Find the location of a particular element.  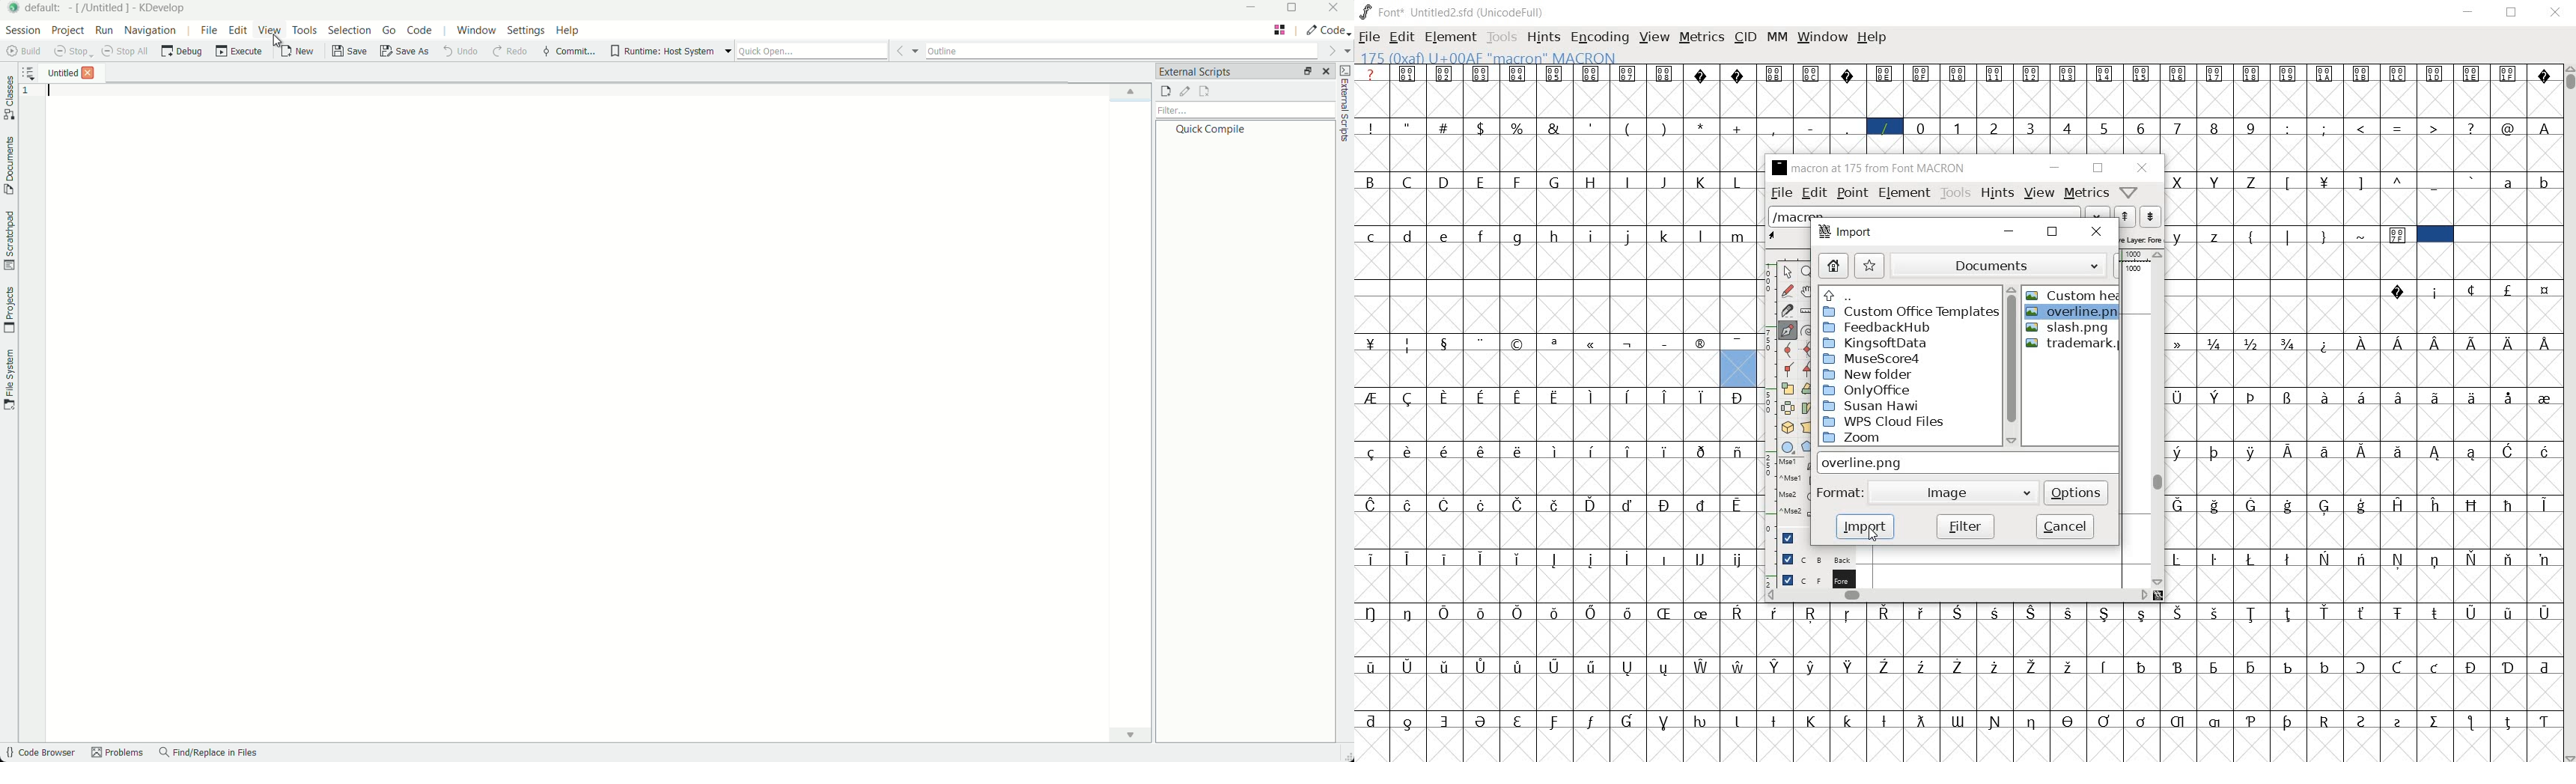

Close is located at coordinates (2555, 13).